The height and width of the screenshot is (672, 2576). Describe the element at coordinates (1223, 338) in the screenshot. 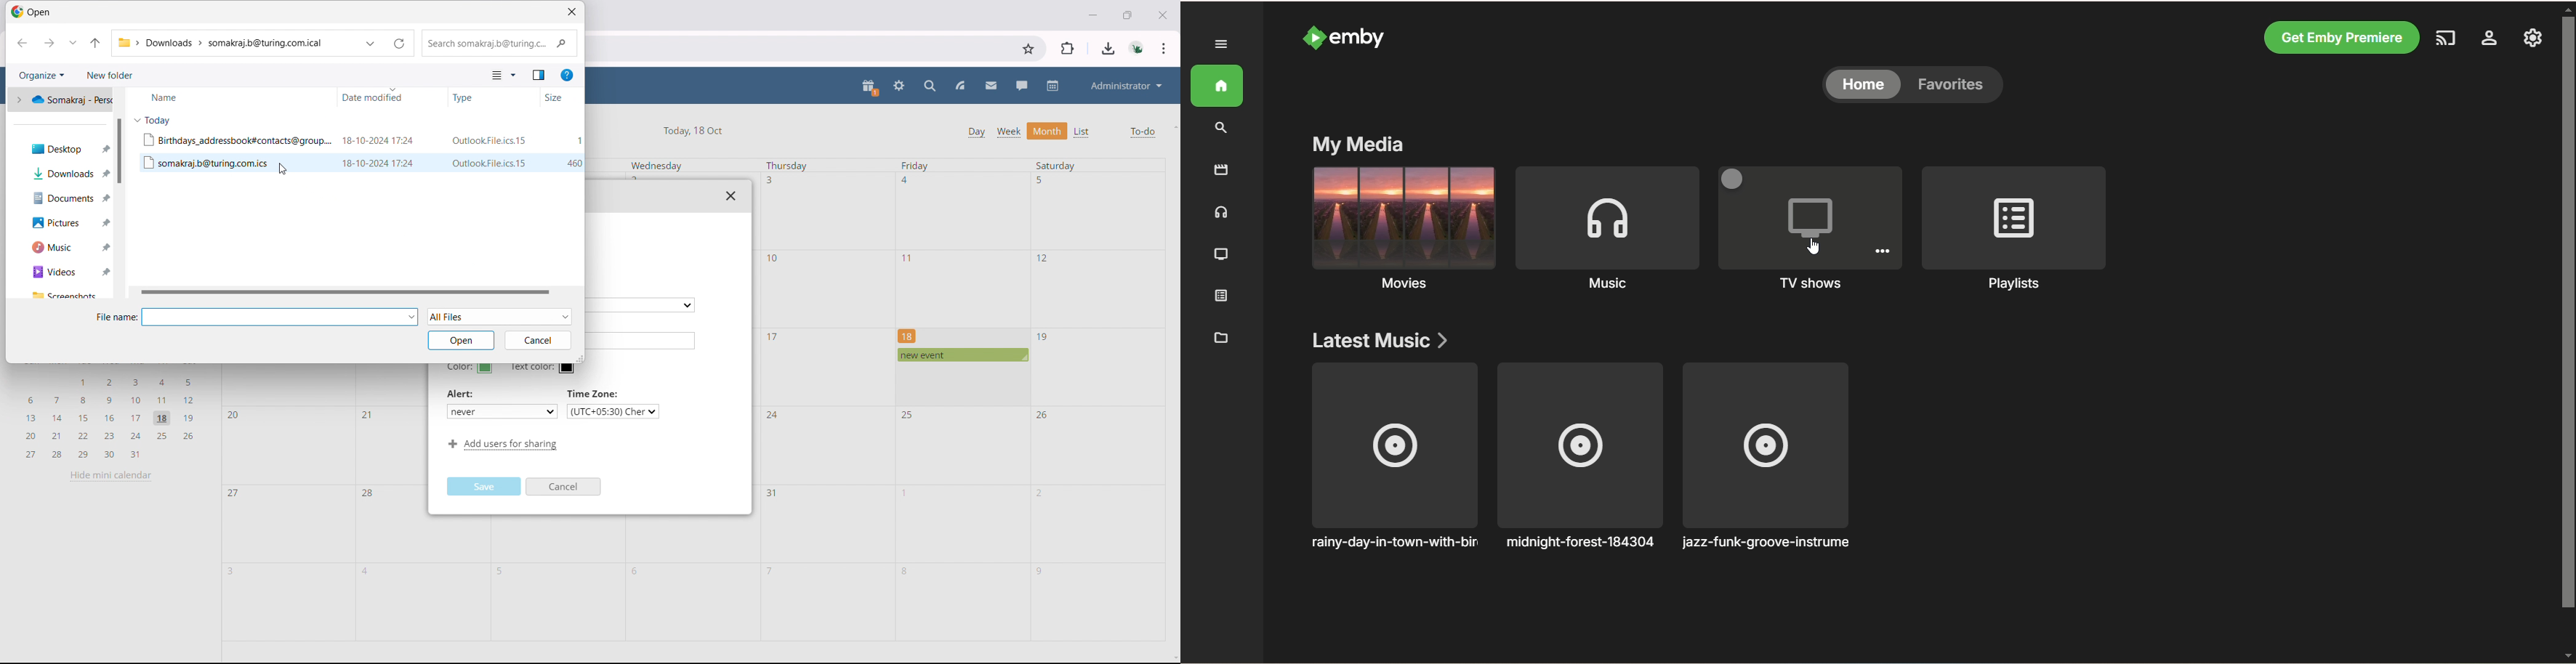

I see `manage metadata` at that location.